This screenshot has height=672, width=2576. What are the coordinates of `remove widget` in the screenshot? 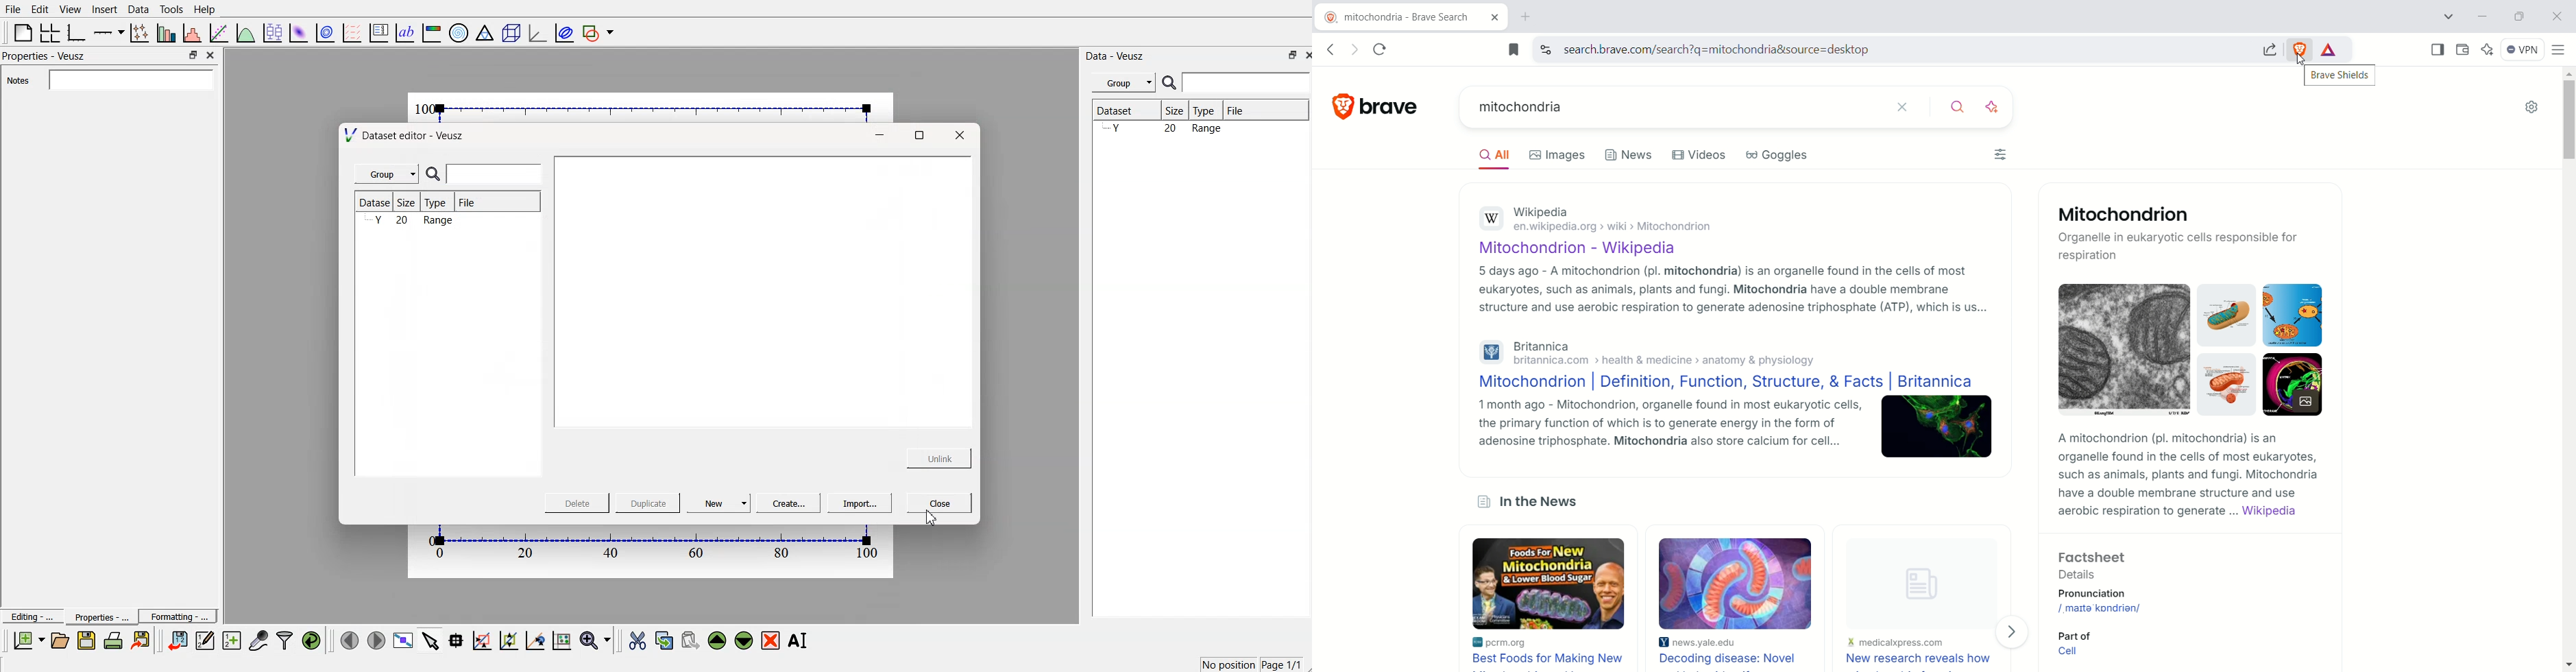 It's located at (770, 640).